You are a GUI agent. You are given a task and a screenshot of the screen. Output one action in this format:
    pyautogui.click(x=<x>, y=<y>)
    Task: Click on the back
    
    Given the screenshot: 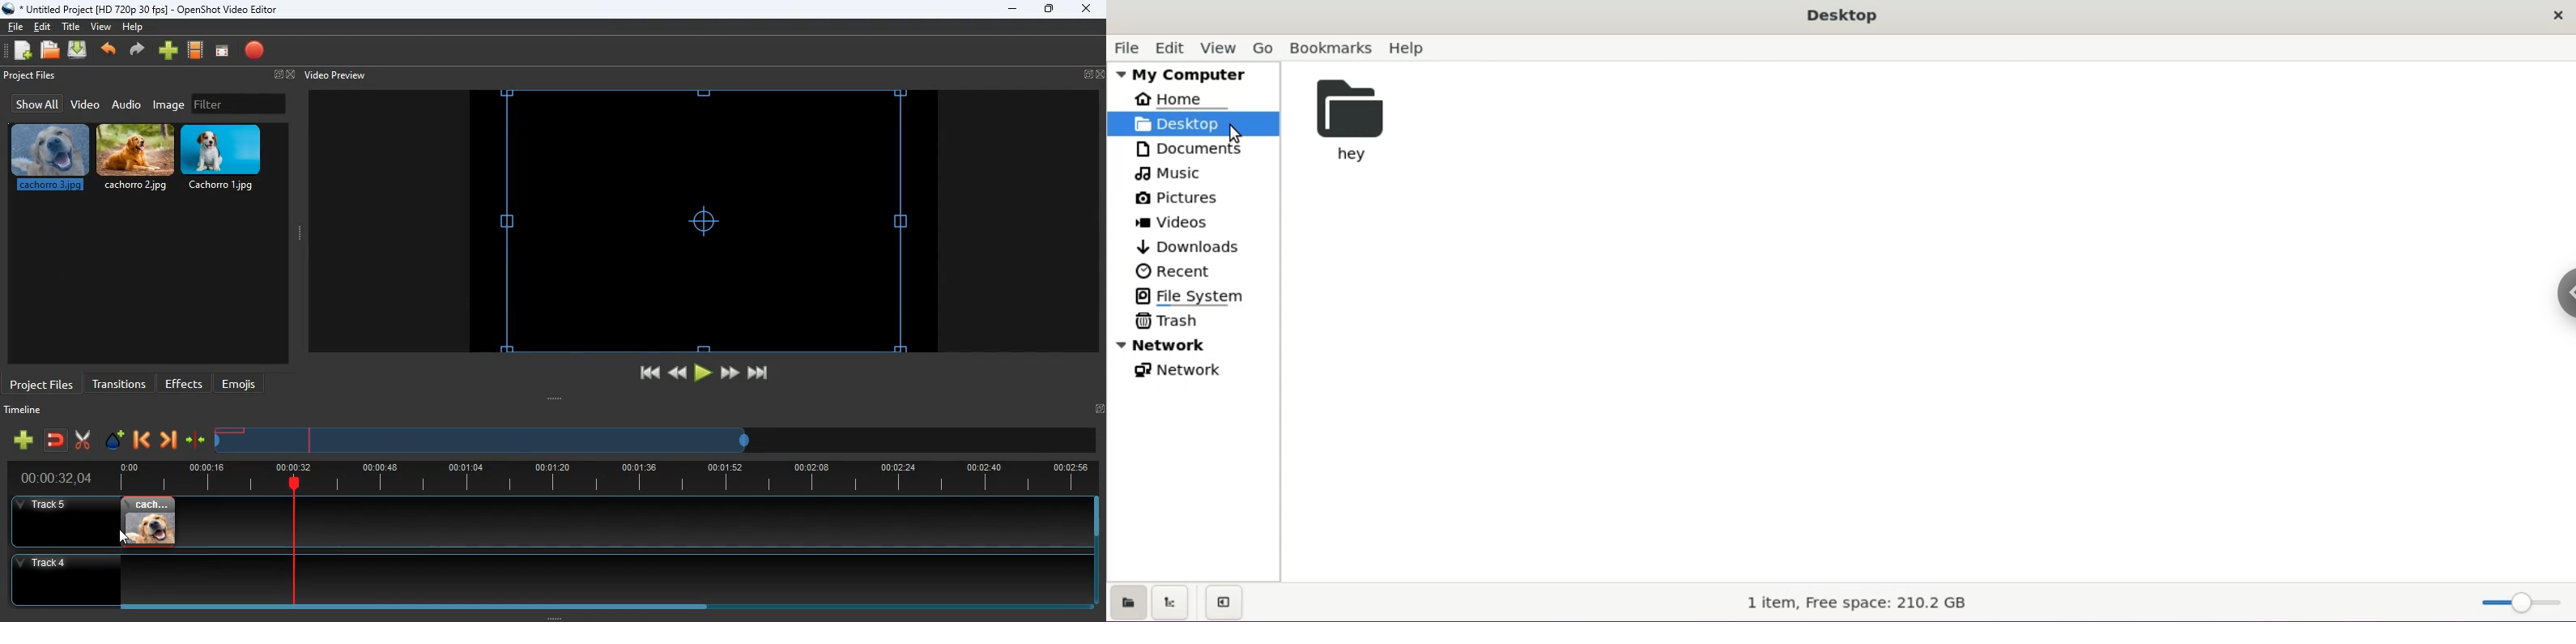 What is the action you would take?
    pyautogui.click(x=675, y=373)
    